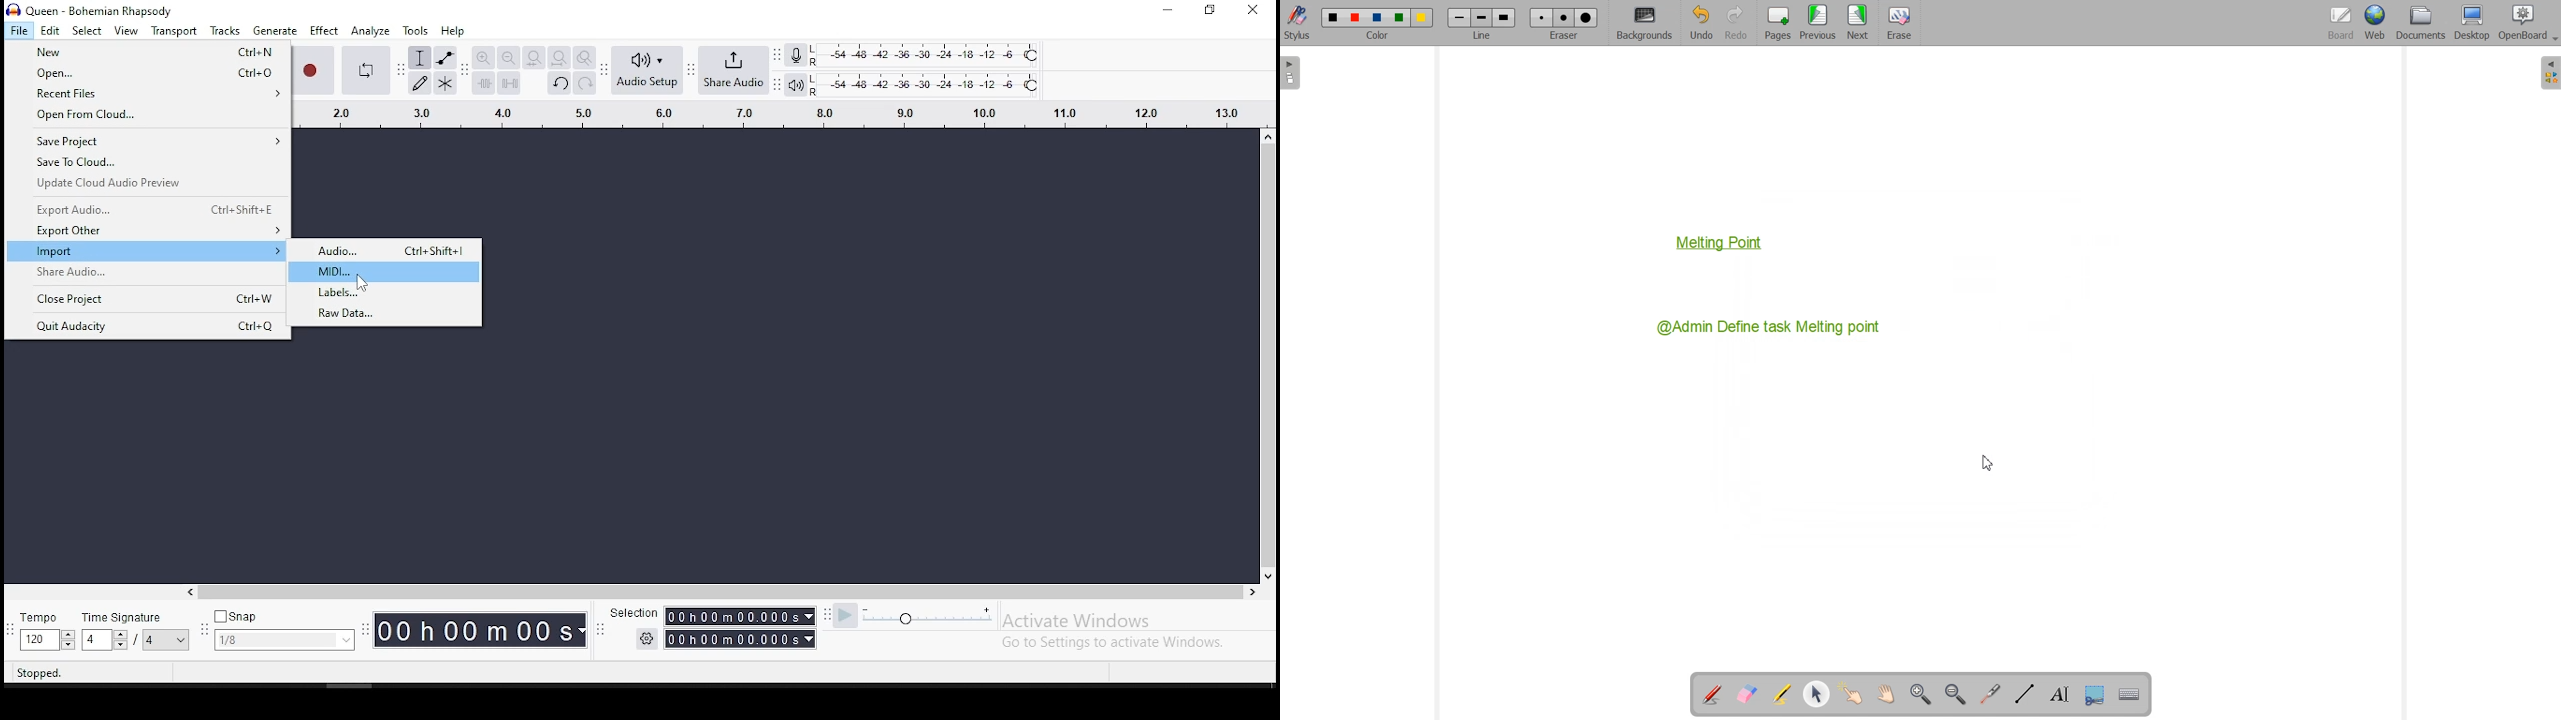 Image resolution: width=2576 pixels, height=728 pixels. What do you see at coordinates (415, 31) in the screenshot?
I see `tools` at bounding box center [415, 31].